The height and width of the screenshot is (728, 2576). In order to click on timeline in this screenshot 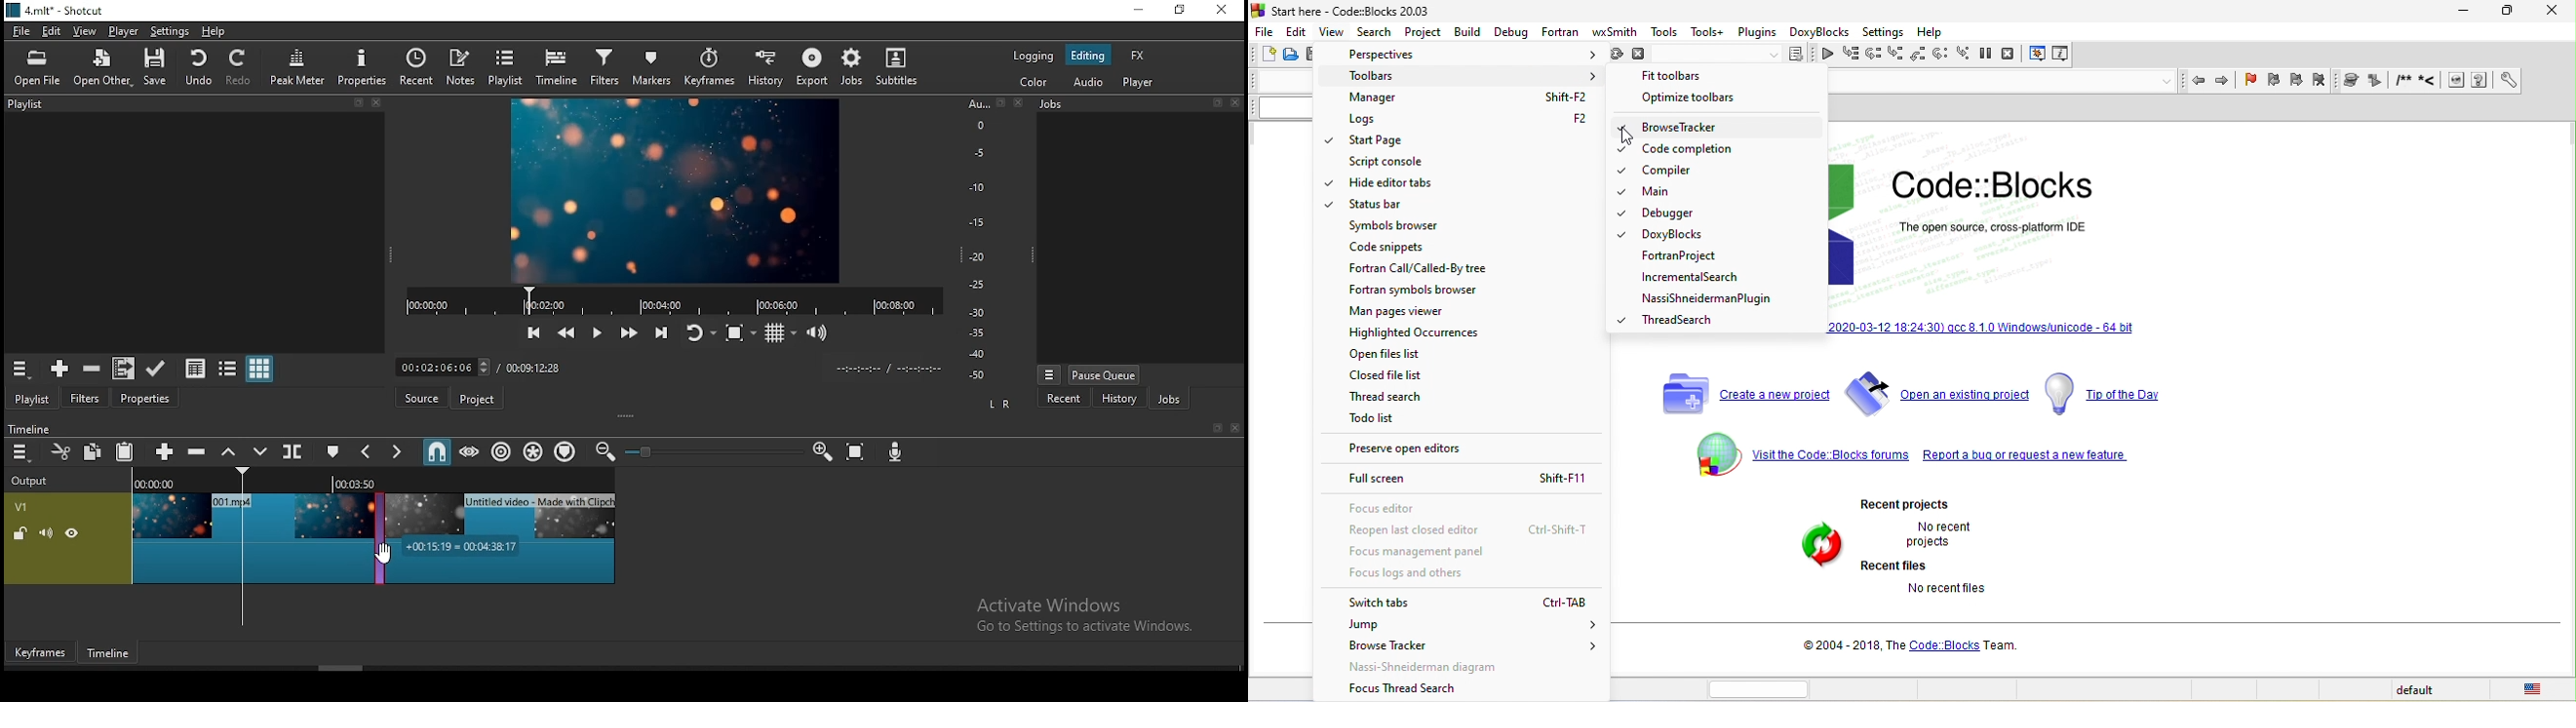, I will do `click(108, 653)`.